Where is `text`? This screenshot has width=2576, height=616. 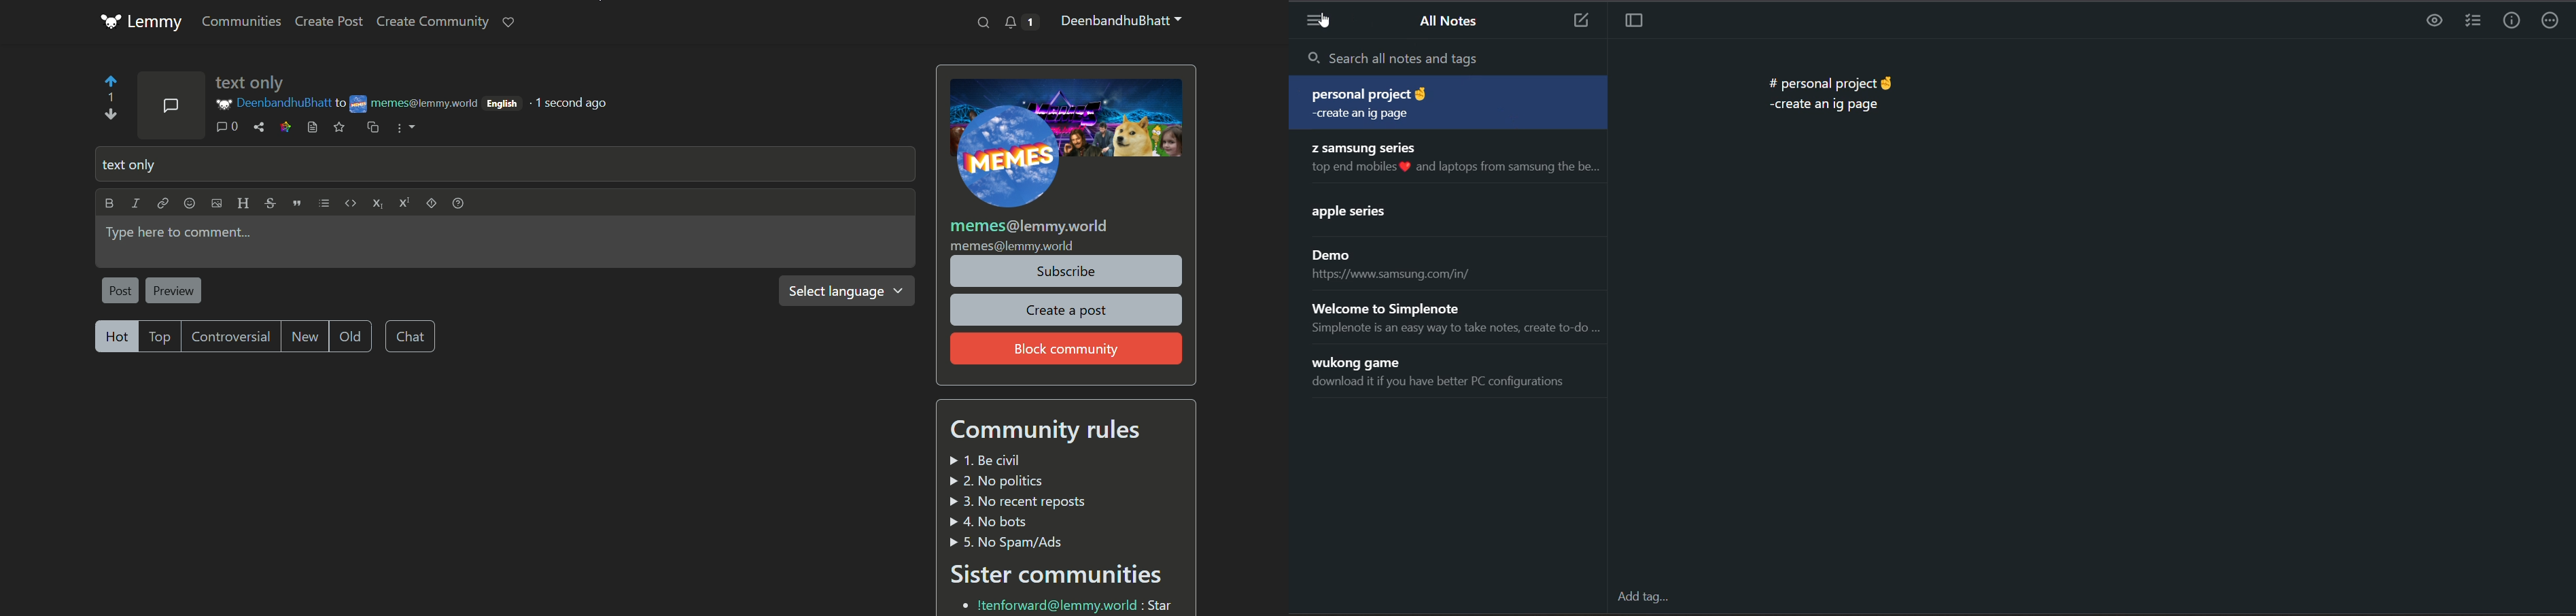
text is located at coordinates (1067, 604).